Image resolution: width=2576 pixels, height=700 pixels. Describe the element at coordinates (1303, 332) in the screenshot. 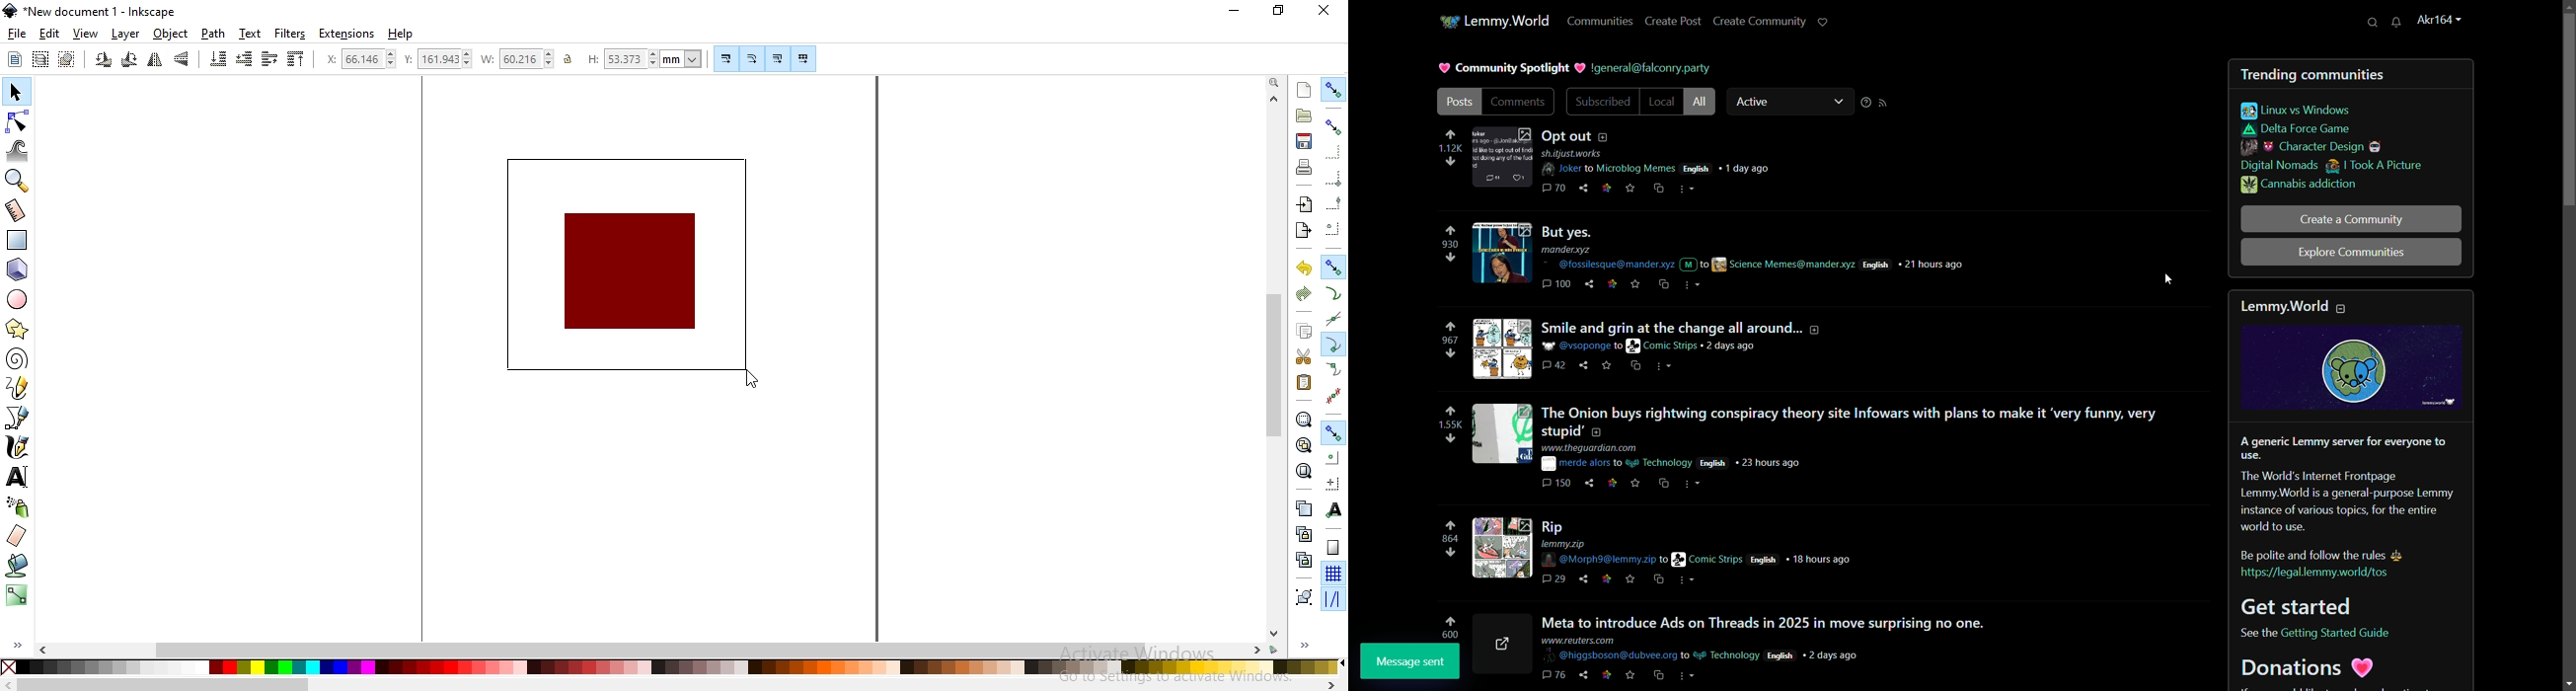

I see `copy selection to clipboard` at that location.